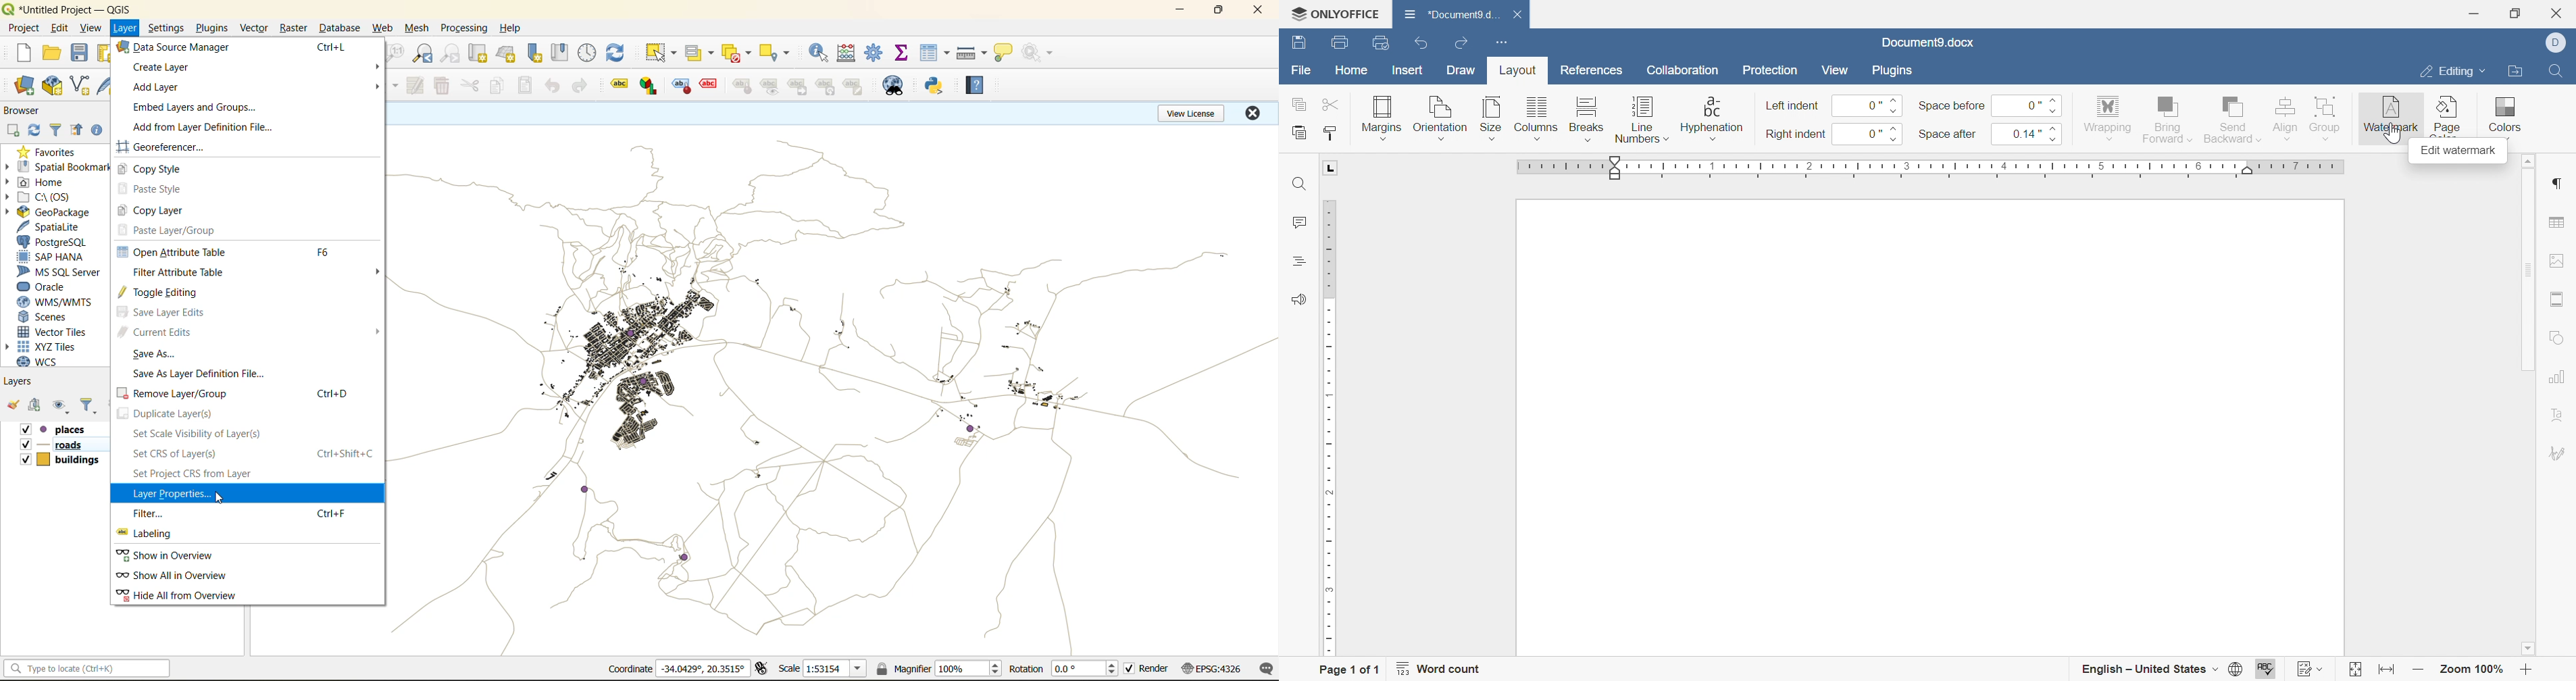 The image size is (2576, 700). I want to click on align, so click(2284, 117).